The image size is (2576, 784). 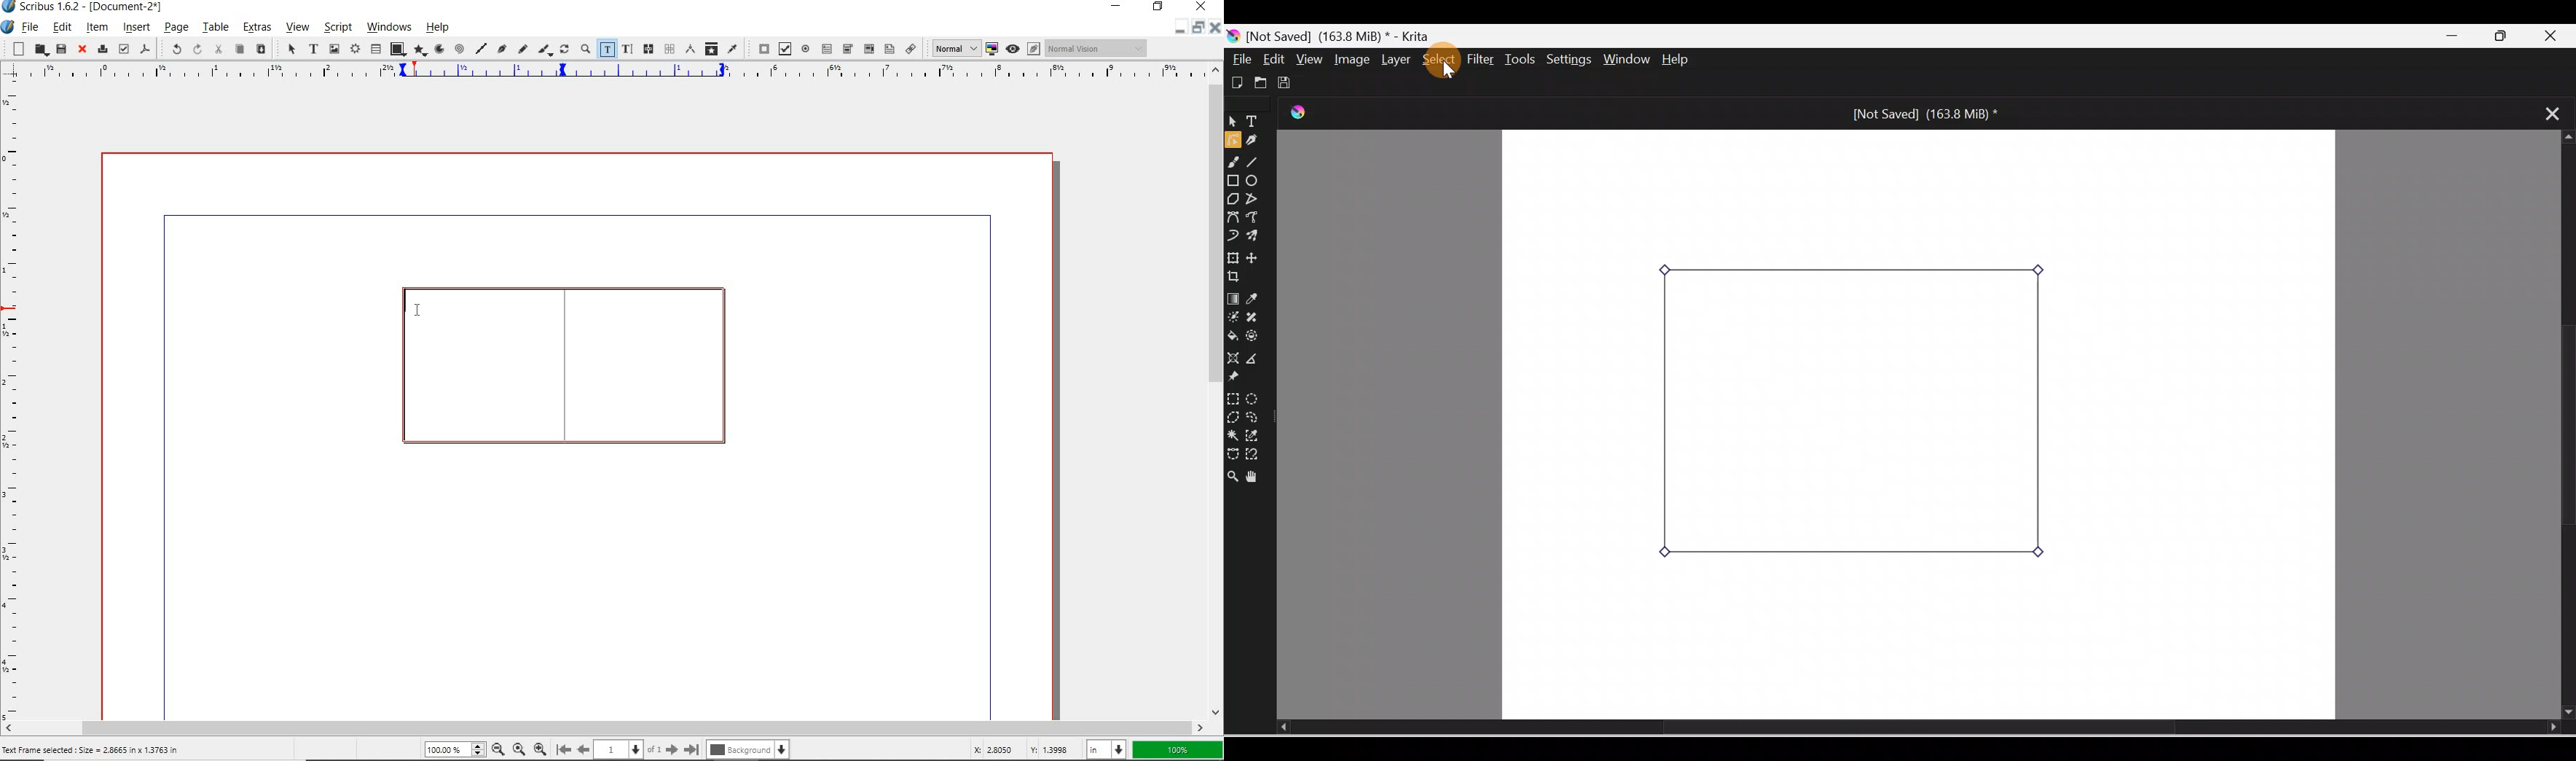 What do you see at coordinates (1242, 59) in the screenshot?
I see `File` at bounding box center [1242, 59].